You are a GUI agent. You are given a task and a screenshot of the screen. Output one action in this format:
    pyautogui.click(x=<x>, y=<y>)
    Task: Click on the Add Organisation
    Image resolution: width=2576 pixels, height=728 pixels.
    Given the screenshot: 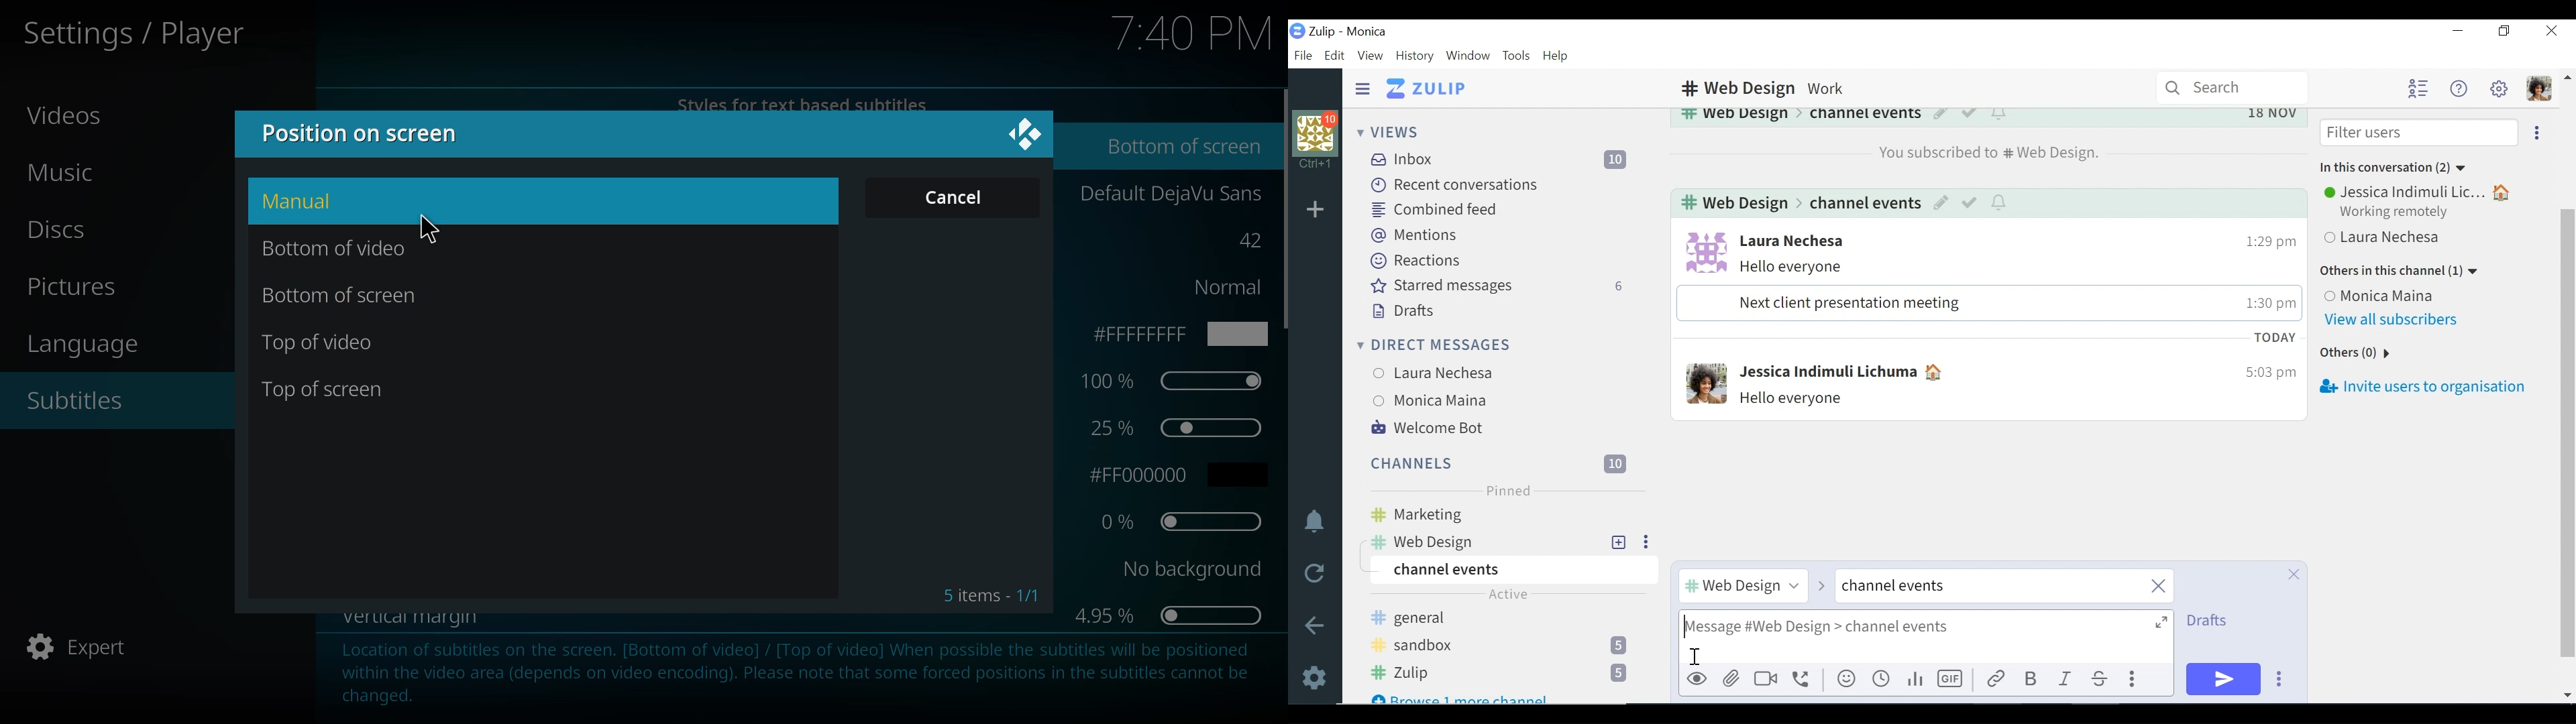 What is the action you would take?
    pyautogui.click(x=1316, y=208)
    